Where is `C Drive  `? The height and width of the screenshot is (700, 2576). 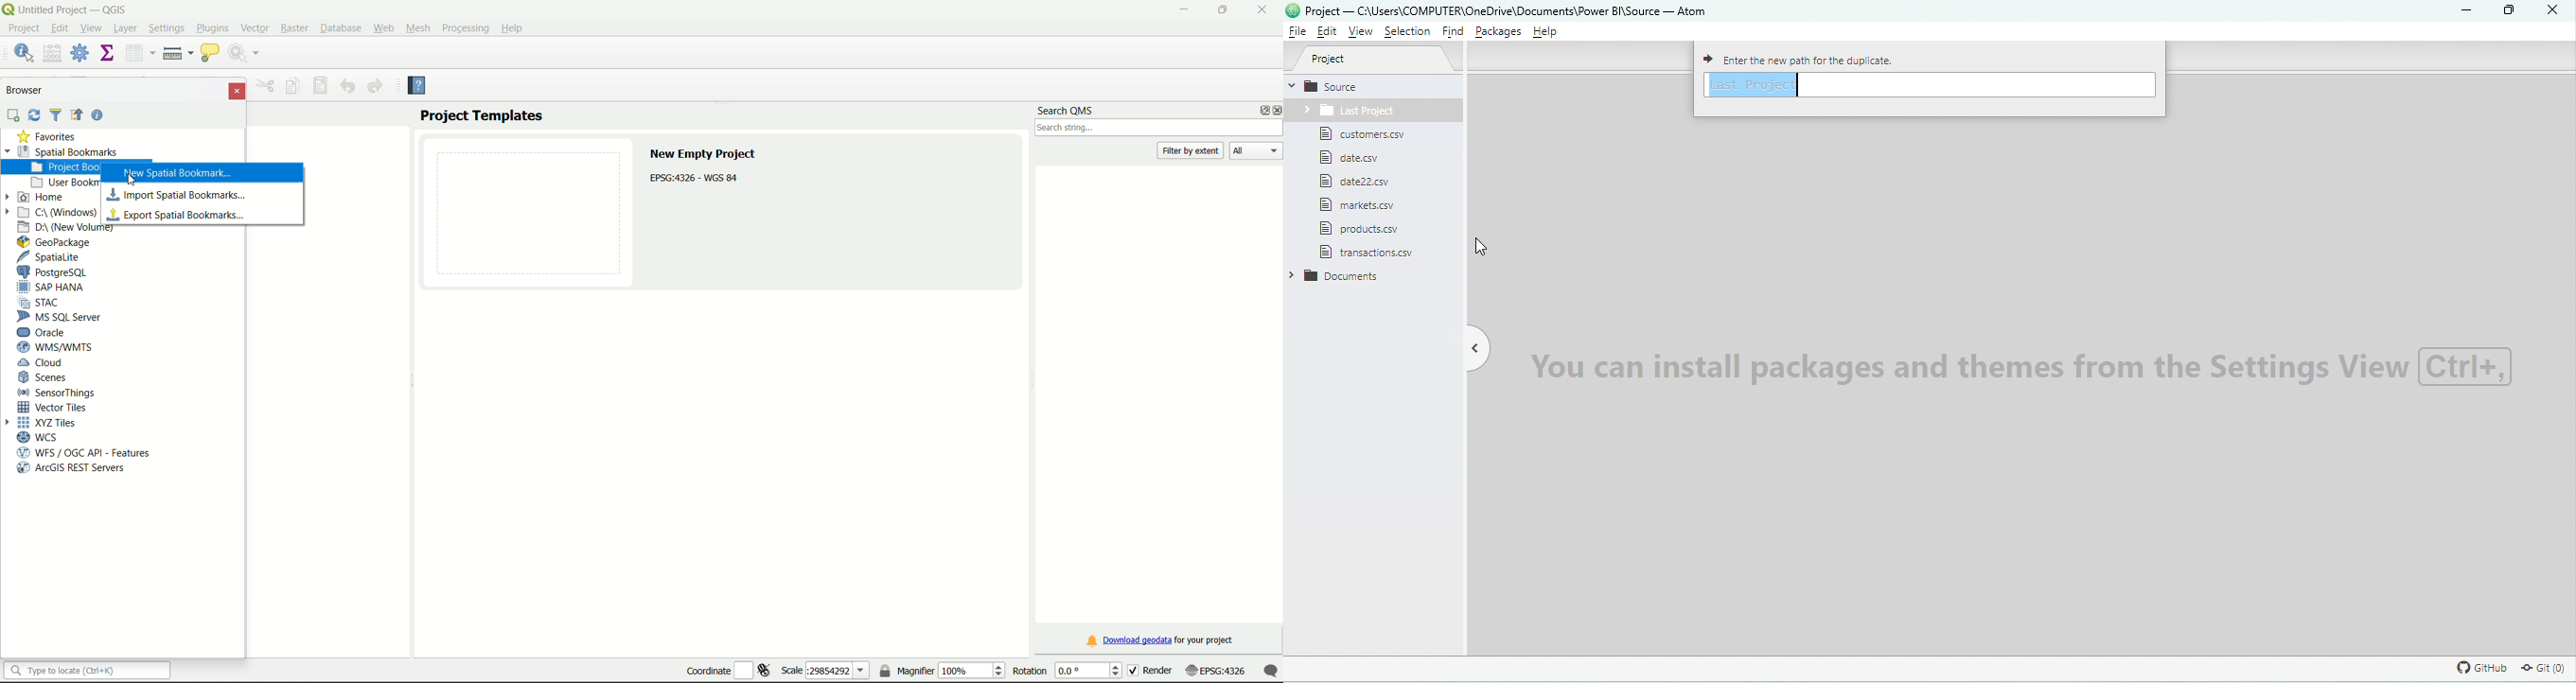 C Drive   is located at coordinates (60, 213).